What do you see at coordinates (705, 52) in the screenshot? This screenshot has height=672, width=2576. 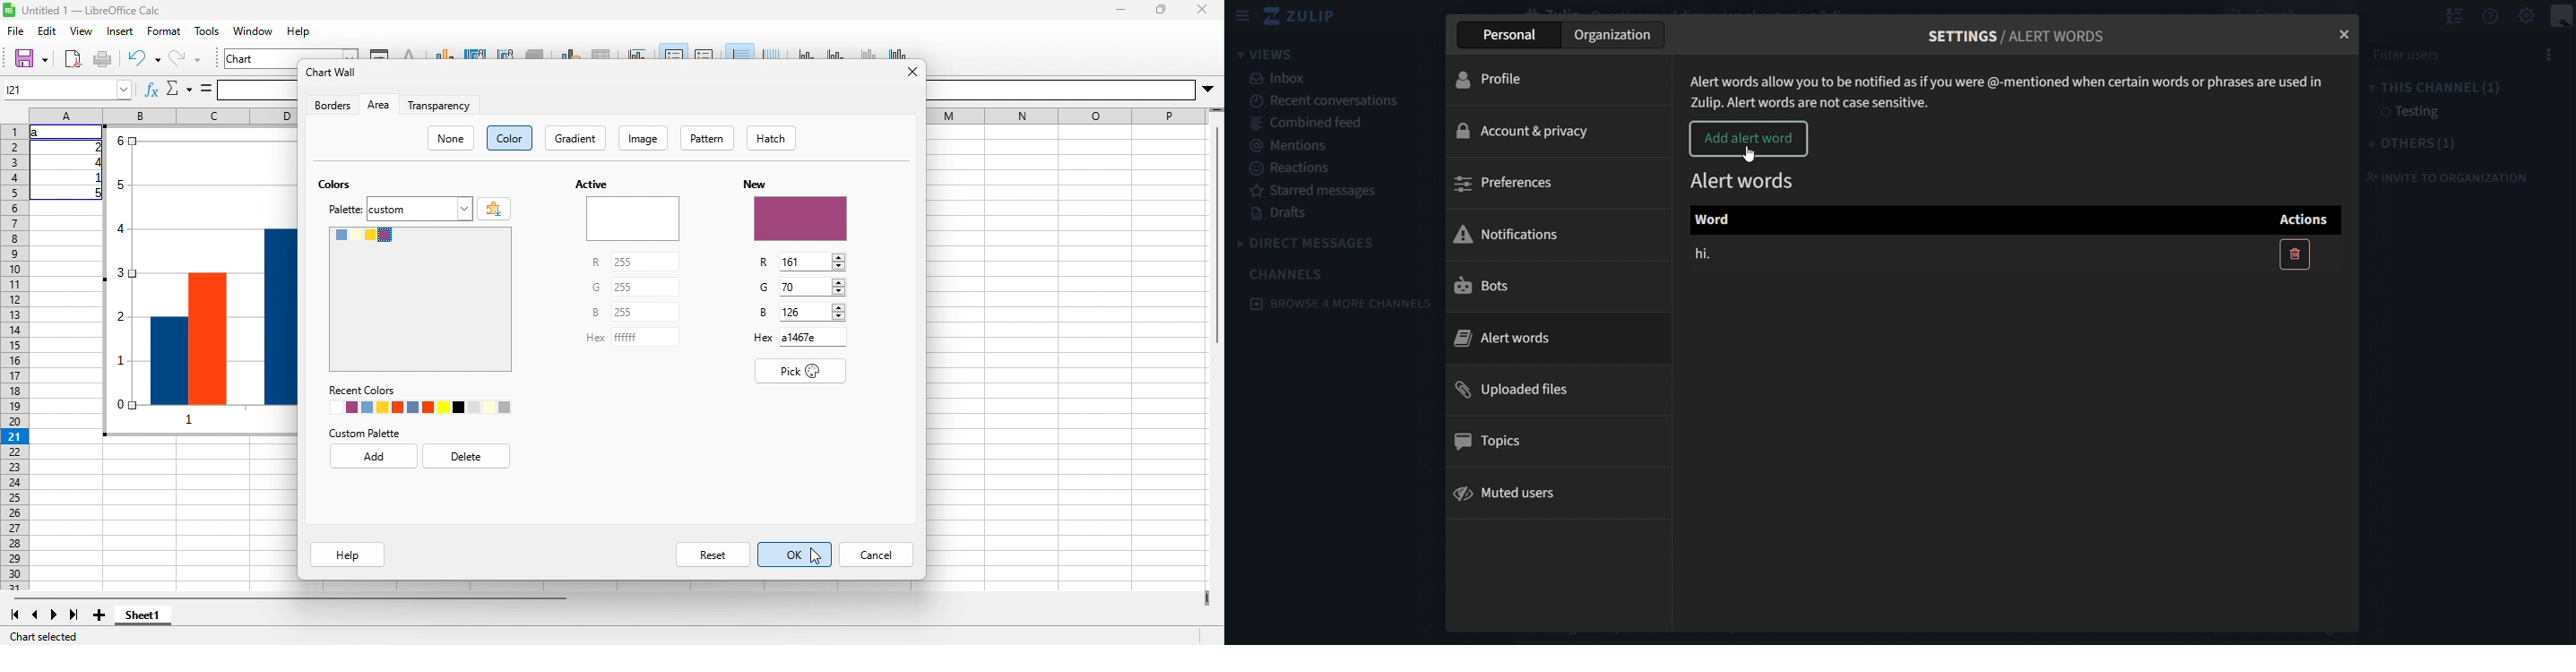 I see `legend` at bounding box center [705, 52].